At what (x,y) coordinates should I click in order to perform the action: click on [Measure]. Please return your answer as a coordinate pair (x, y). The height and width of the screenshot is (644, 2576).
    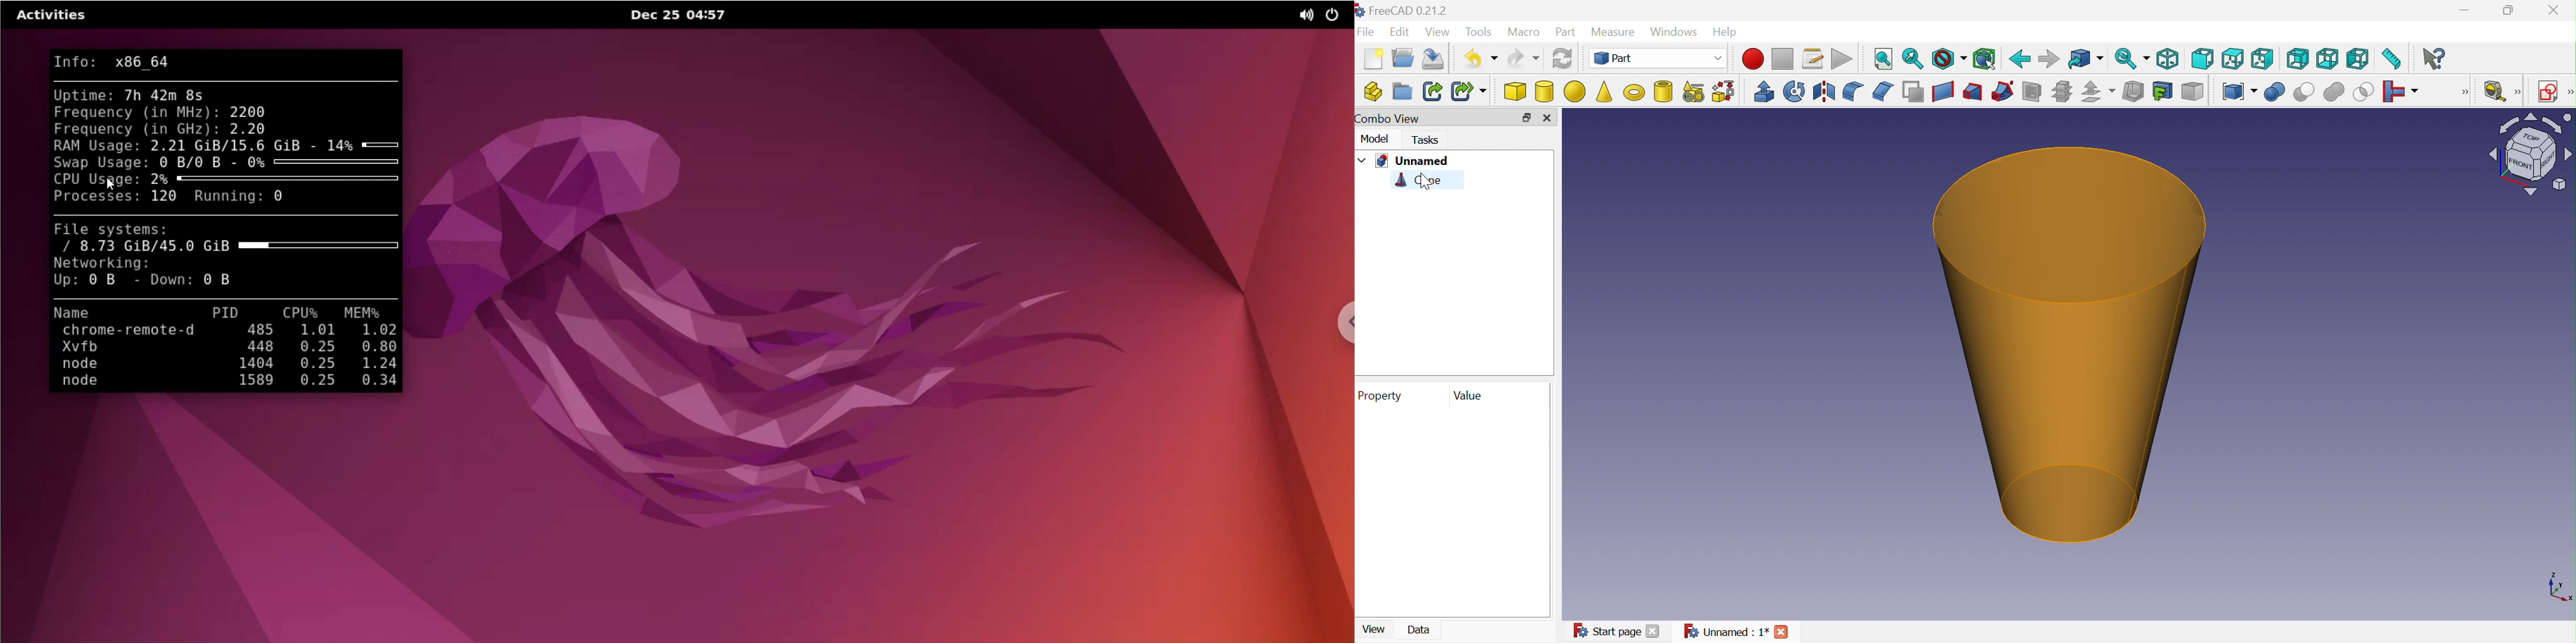
    Looking at the image, I should click on (2520, 92).